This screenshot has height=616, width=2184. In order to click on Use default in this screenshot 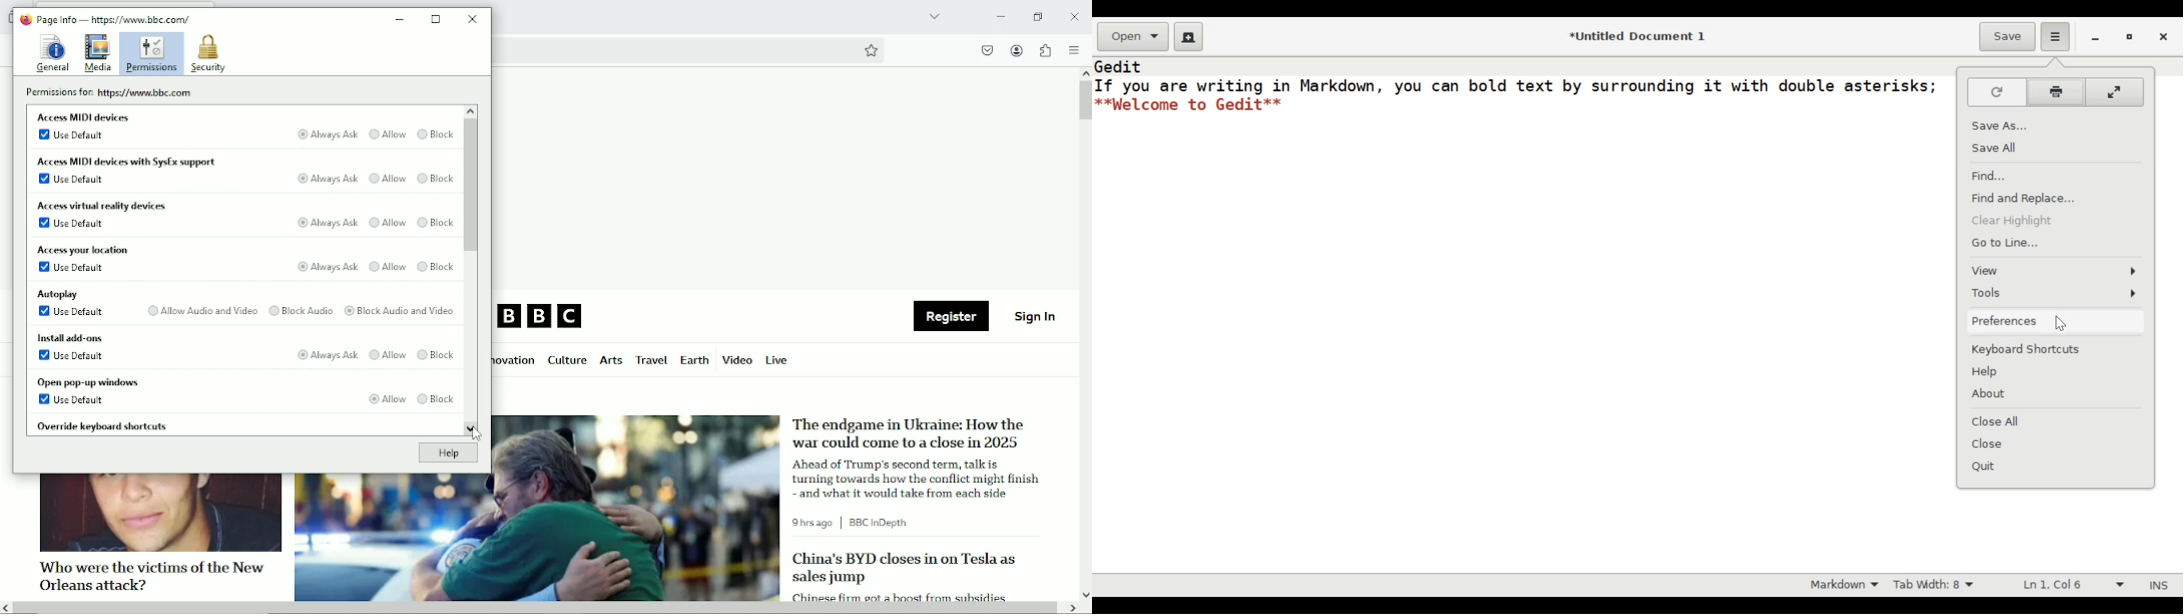, I will do `click(74, 400)`.